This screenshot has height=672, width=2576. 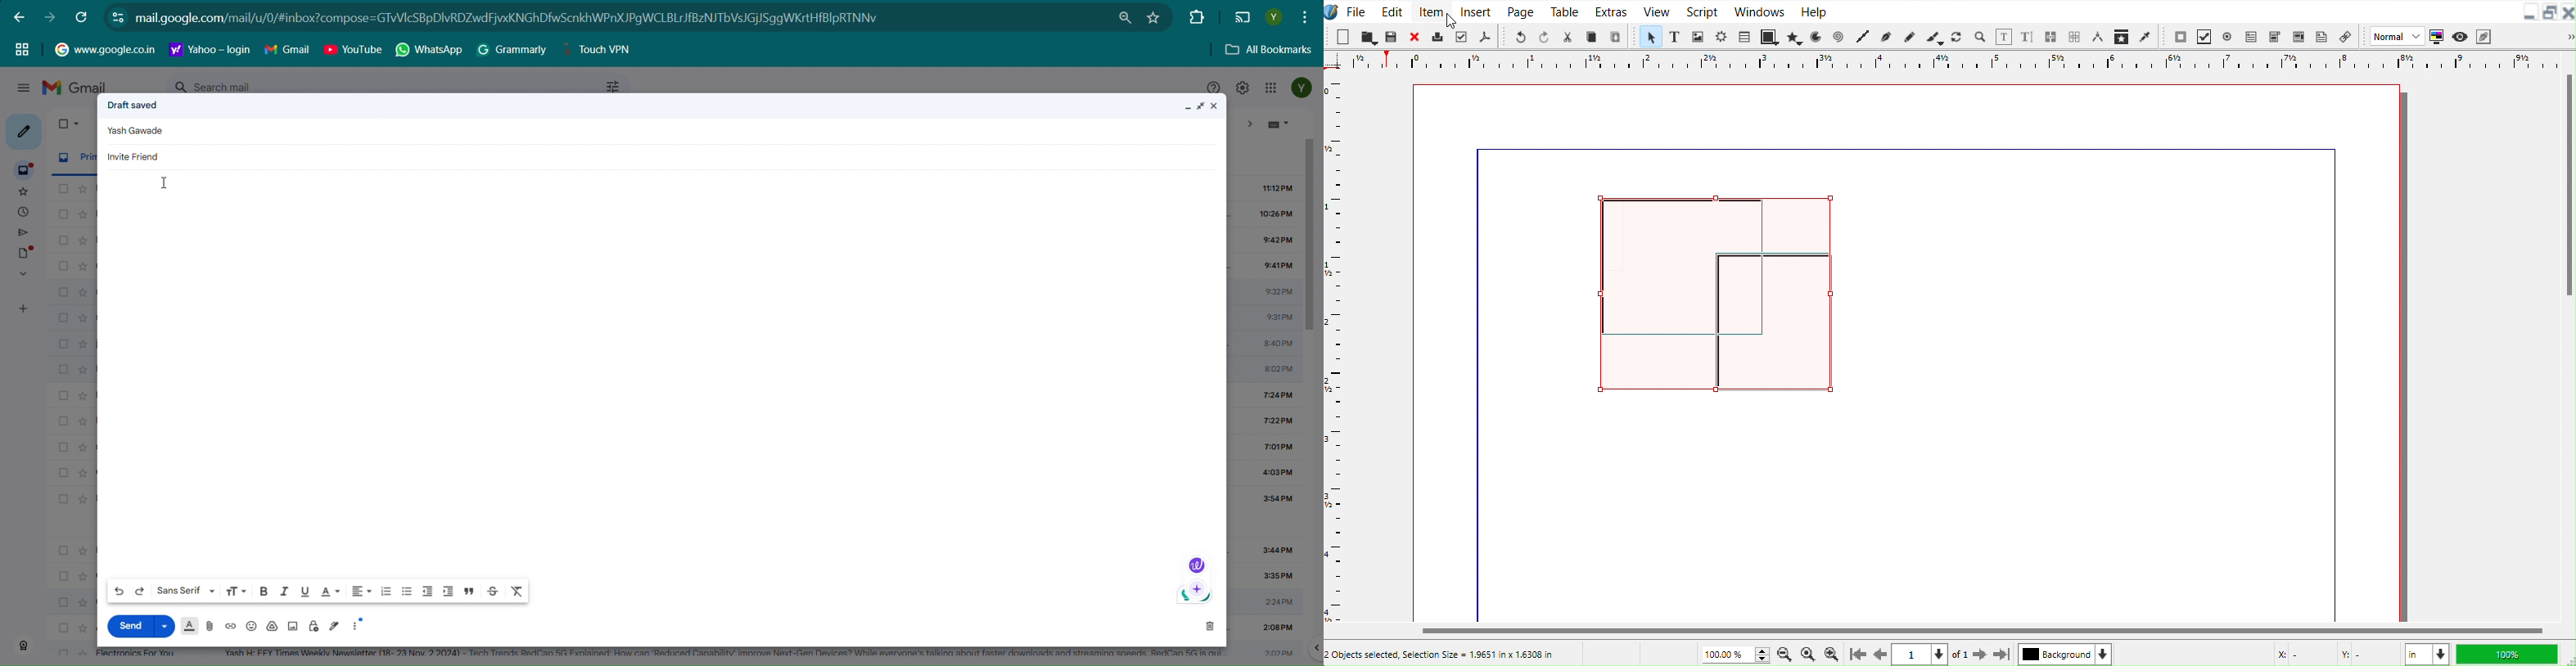 I want to click on Remove formatting, so click(x=518, y=591).